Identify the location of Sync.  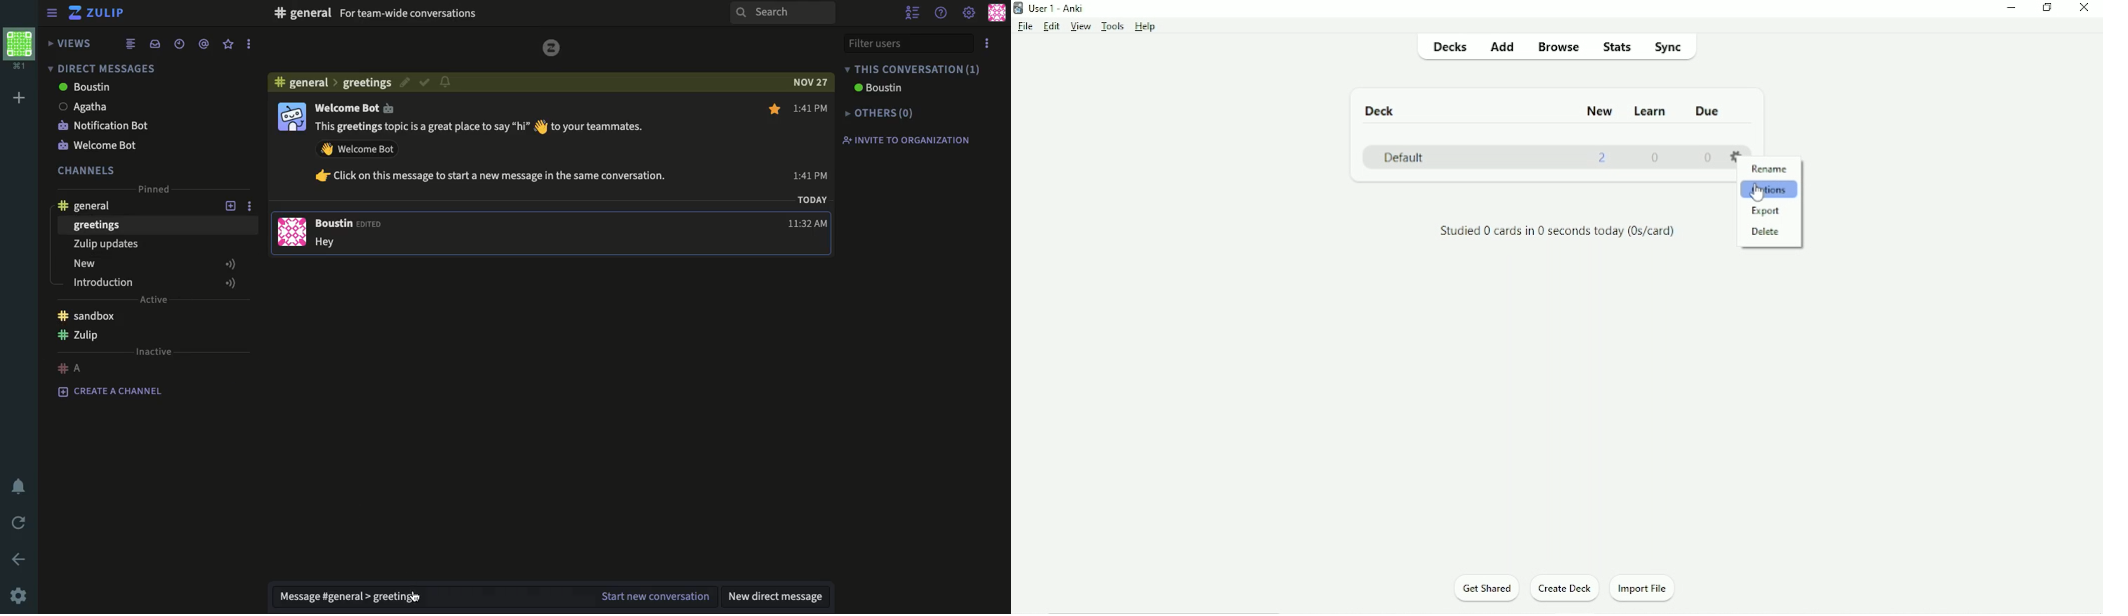
(1670, 48).